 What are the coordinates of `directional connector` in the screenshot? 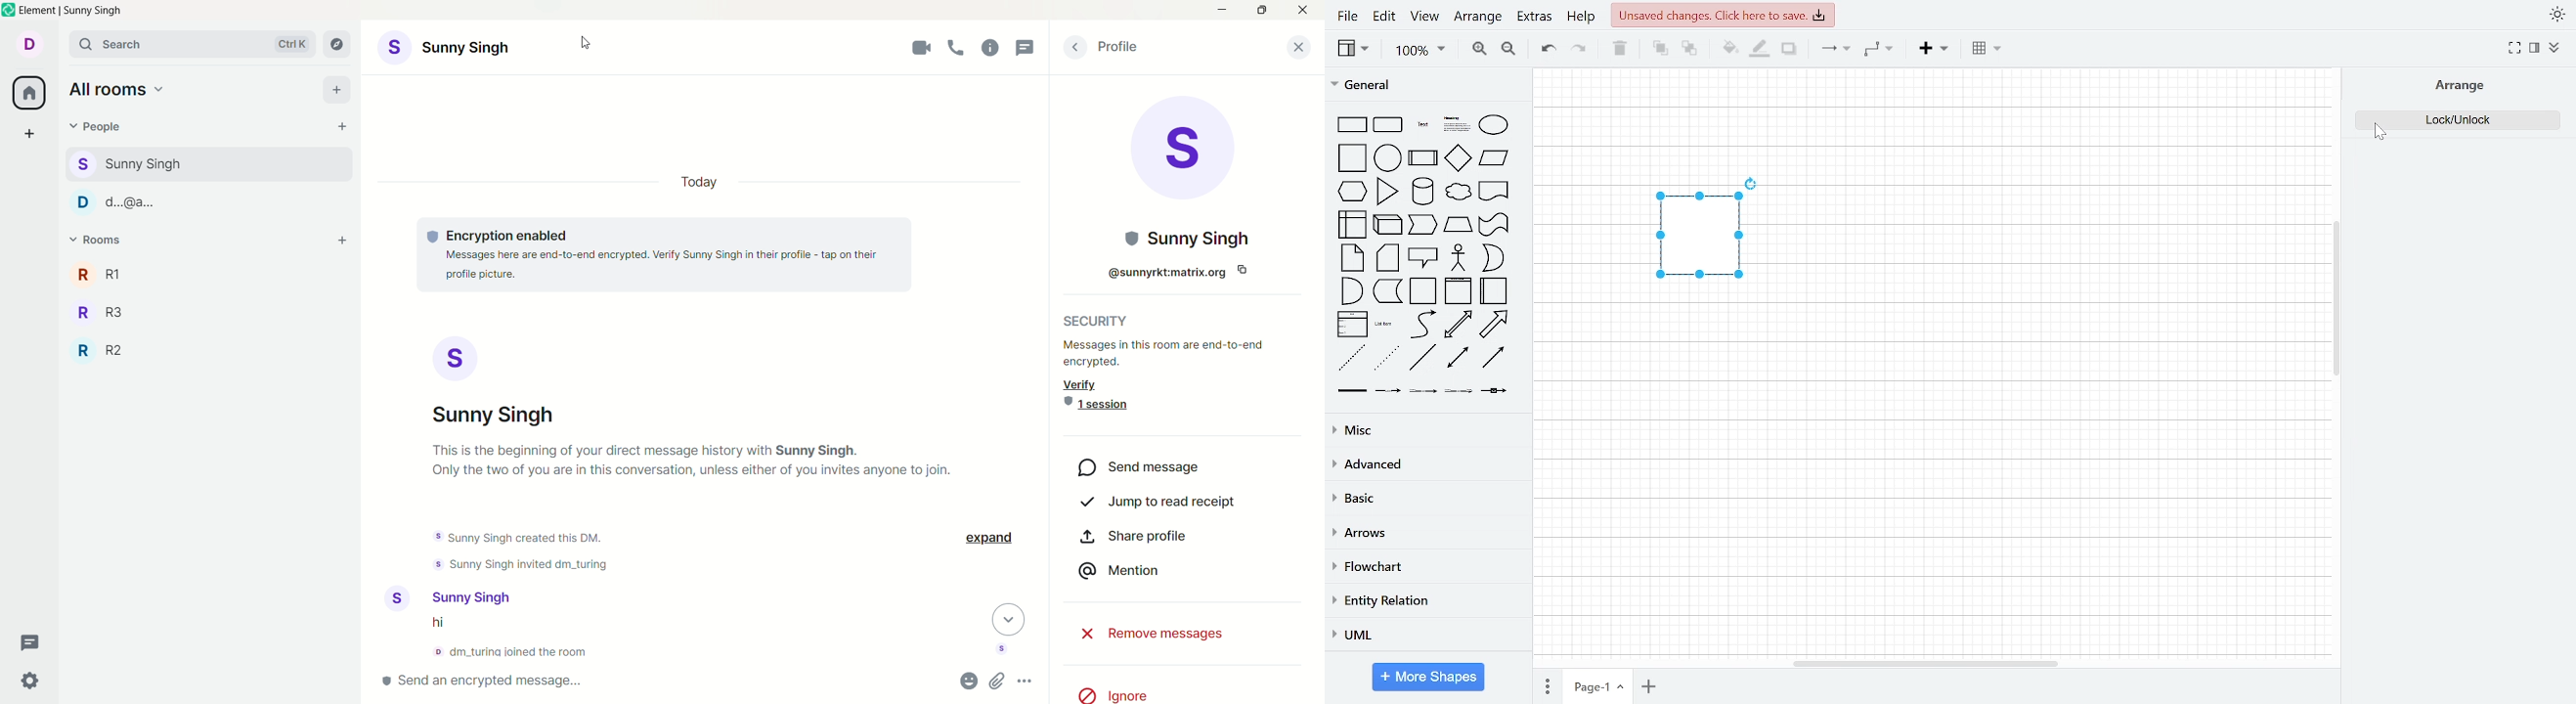 It's located at (1494, 358).